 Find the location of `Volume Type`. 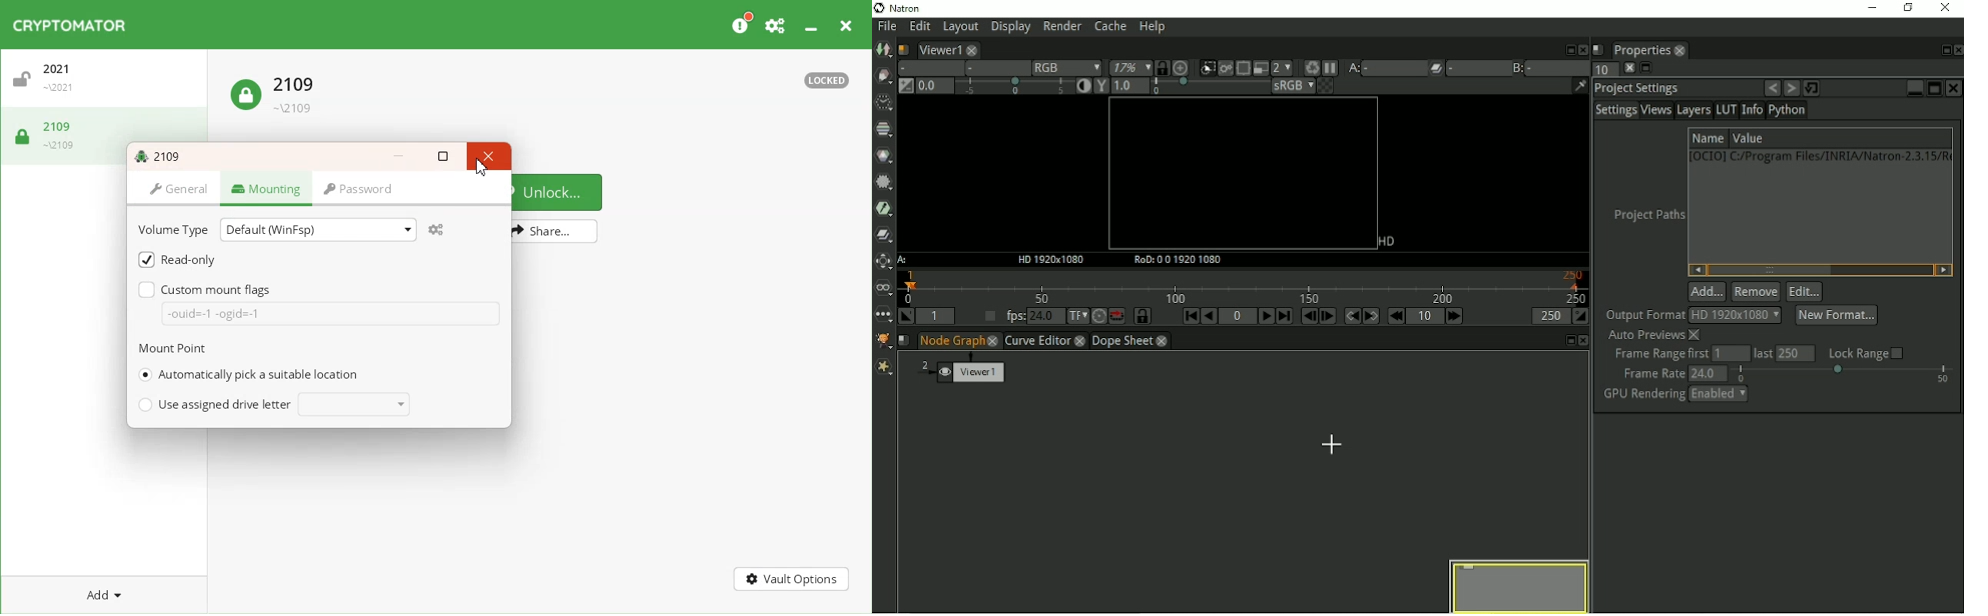

Volume Type is located at coordinates (175, 229).